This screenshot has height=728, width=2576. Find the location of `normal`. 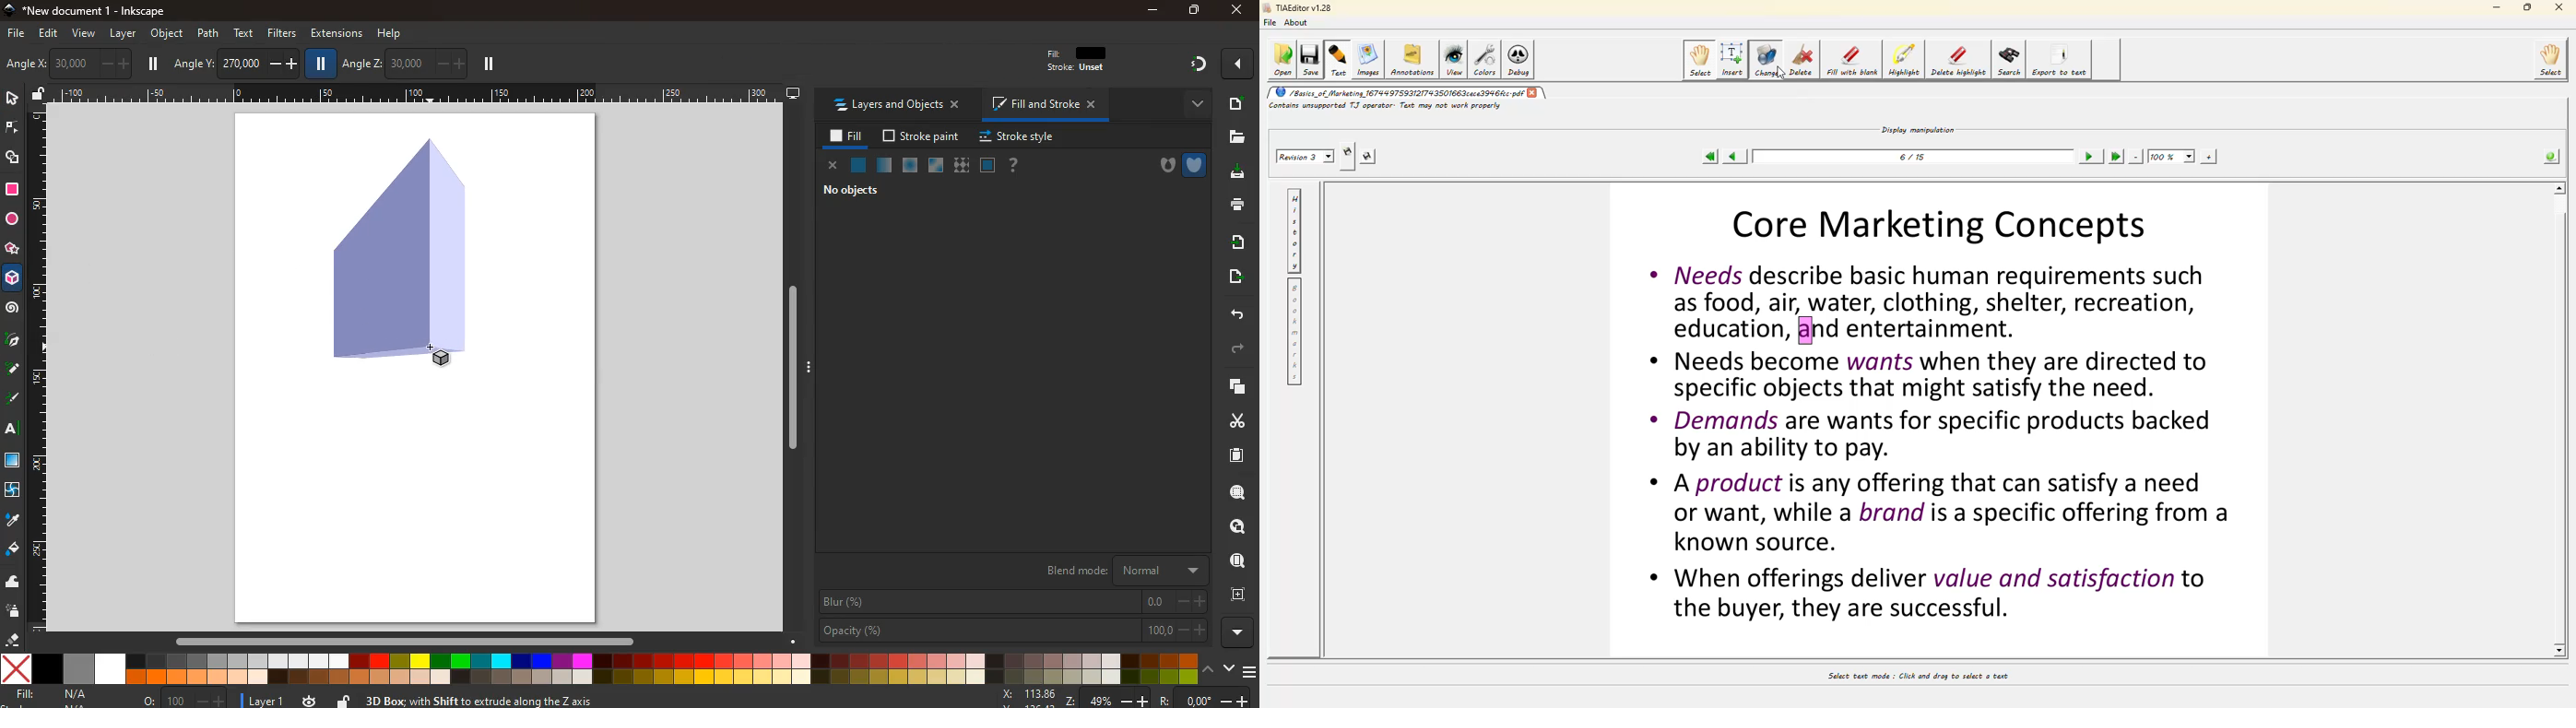

normal is located at coordinates (859, 166).